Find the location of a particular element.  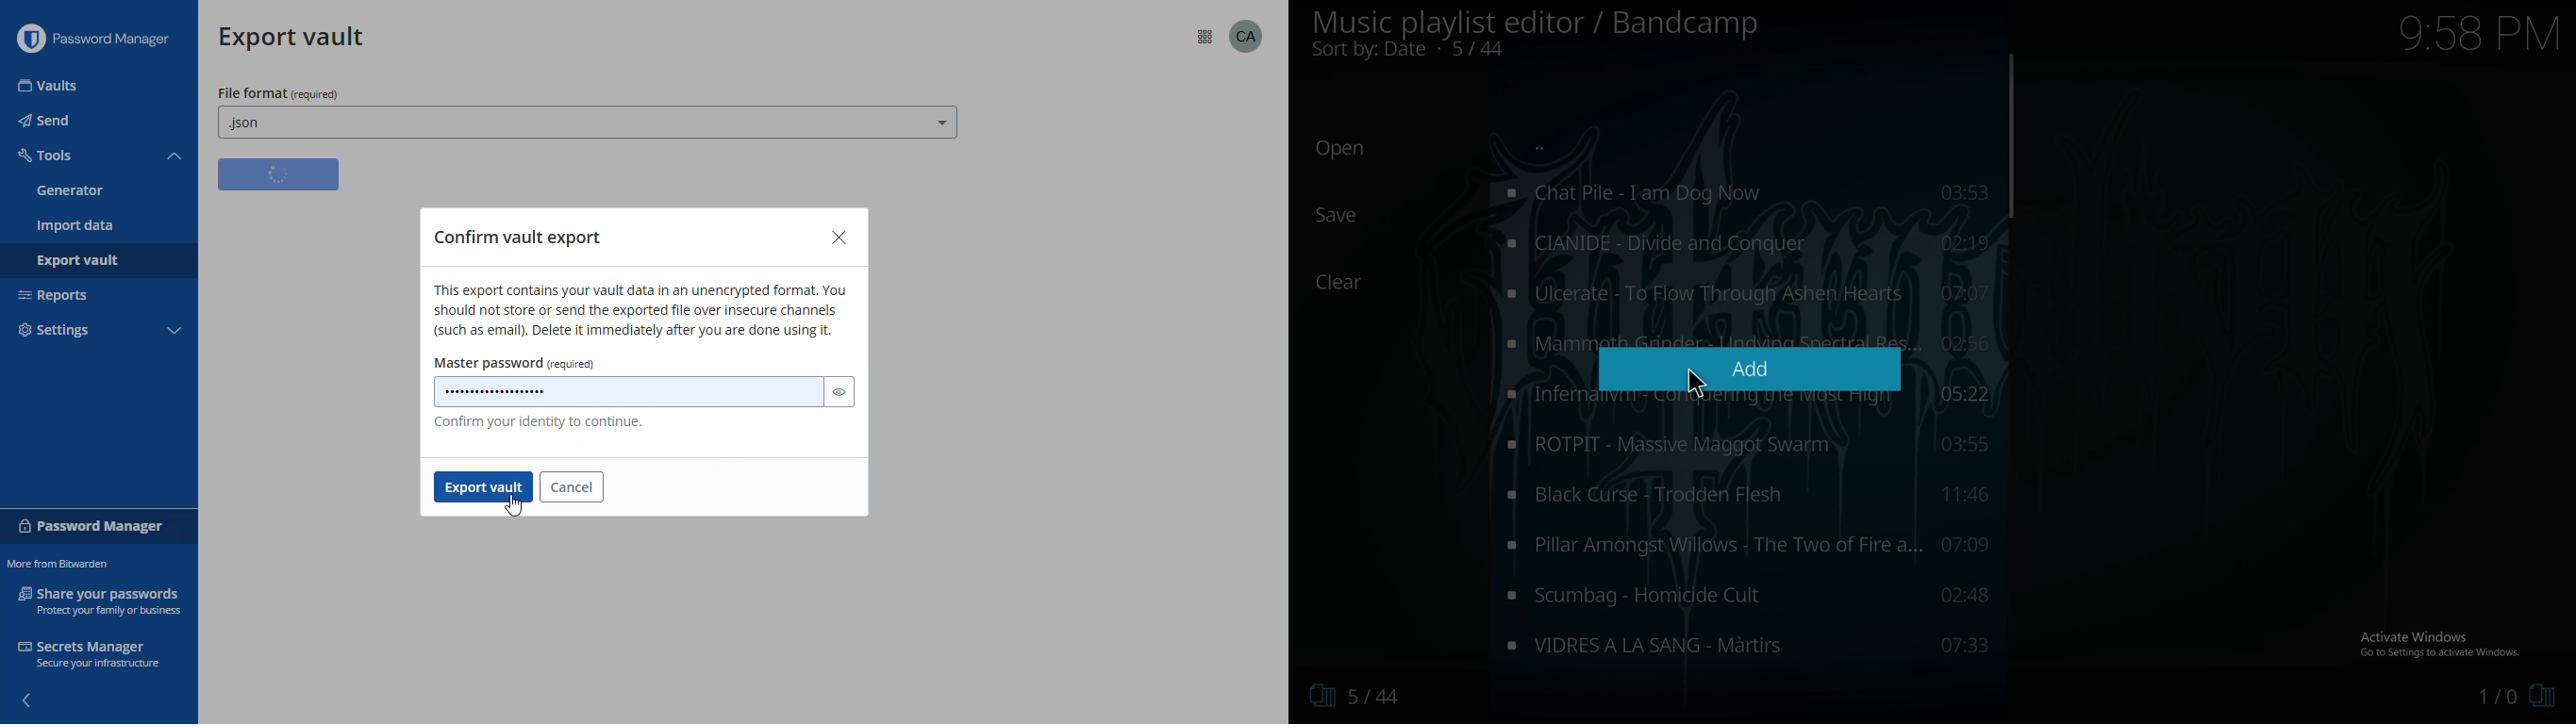

9.58 PM is located at coordinates (2479, 33).